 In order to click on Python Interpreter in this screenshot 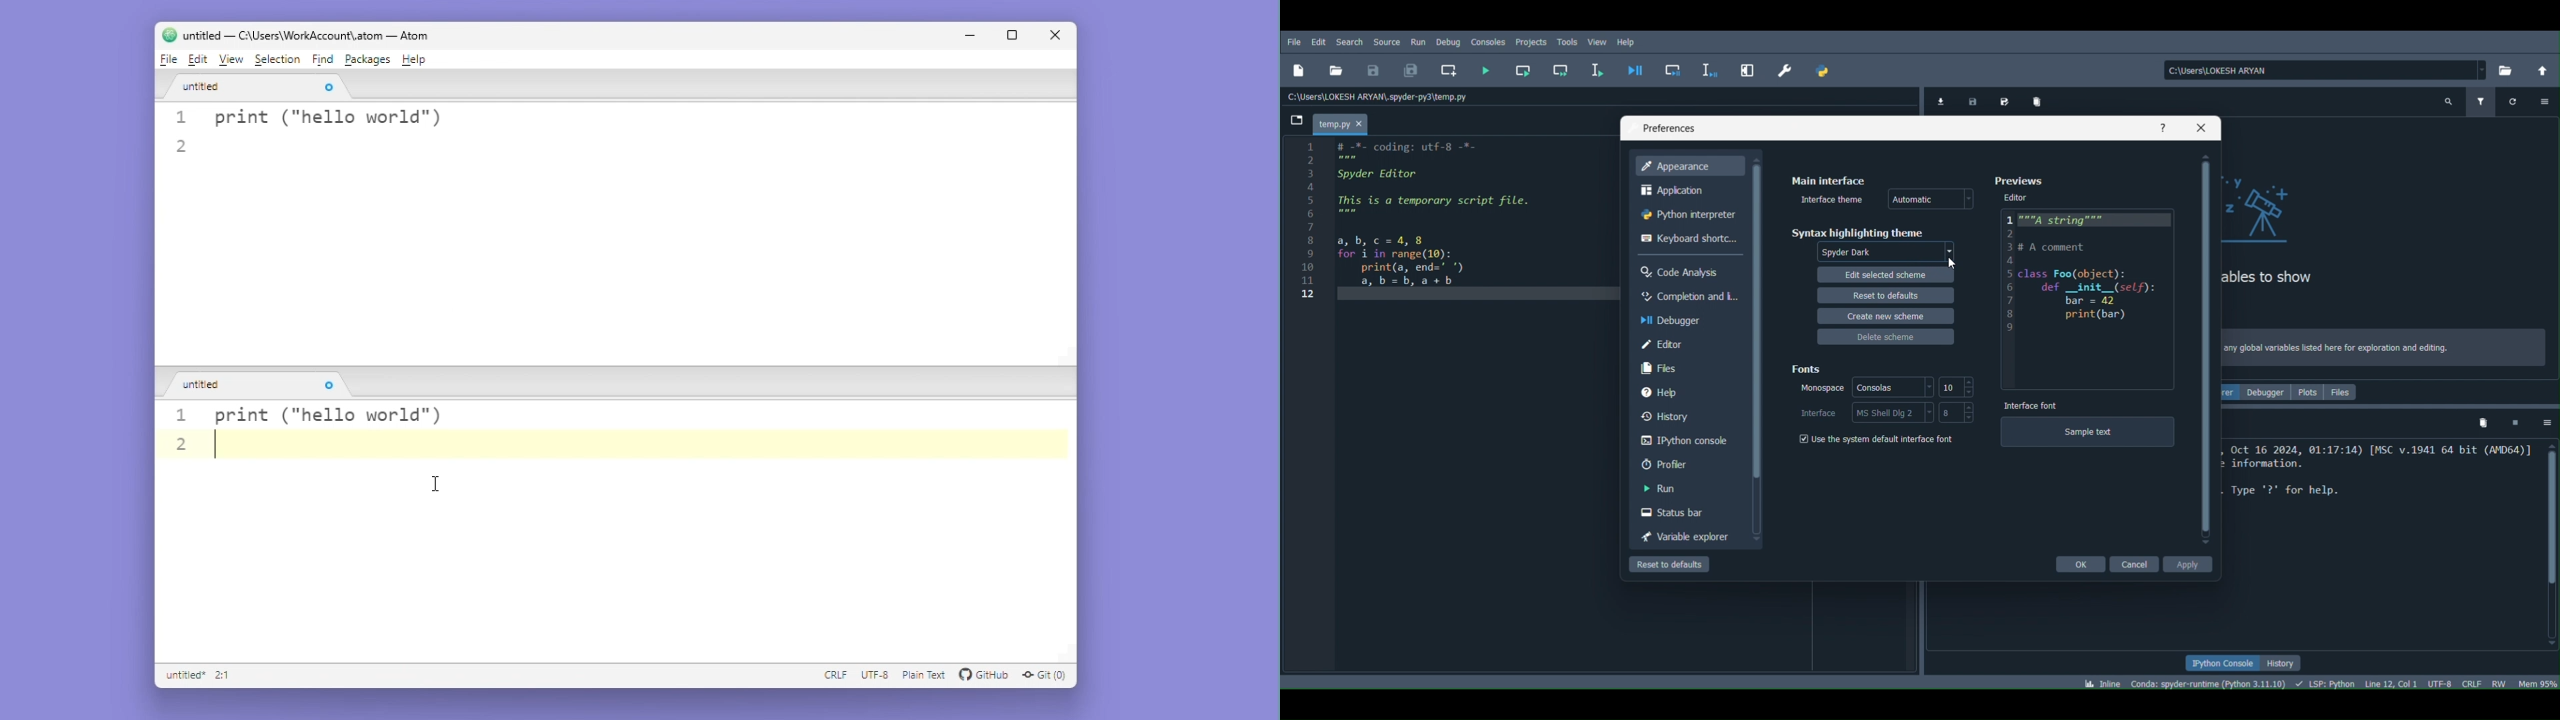, I will do `click(1687, 213)`.